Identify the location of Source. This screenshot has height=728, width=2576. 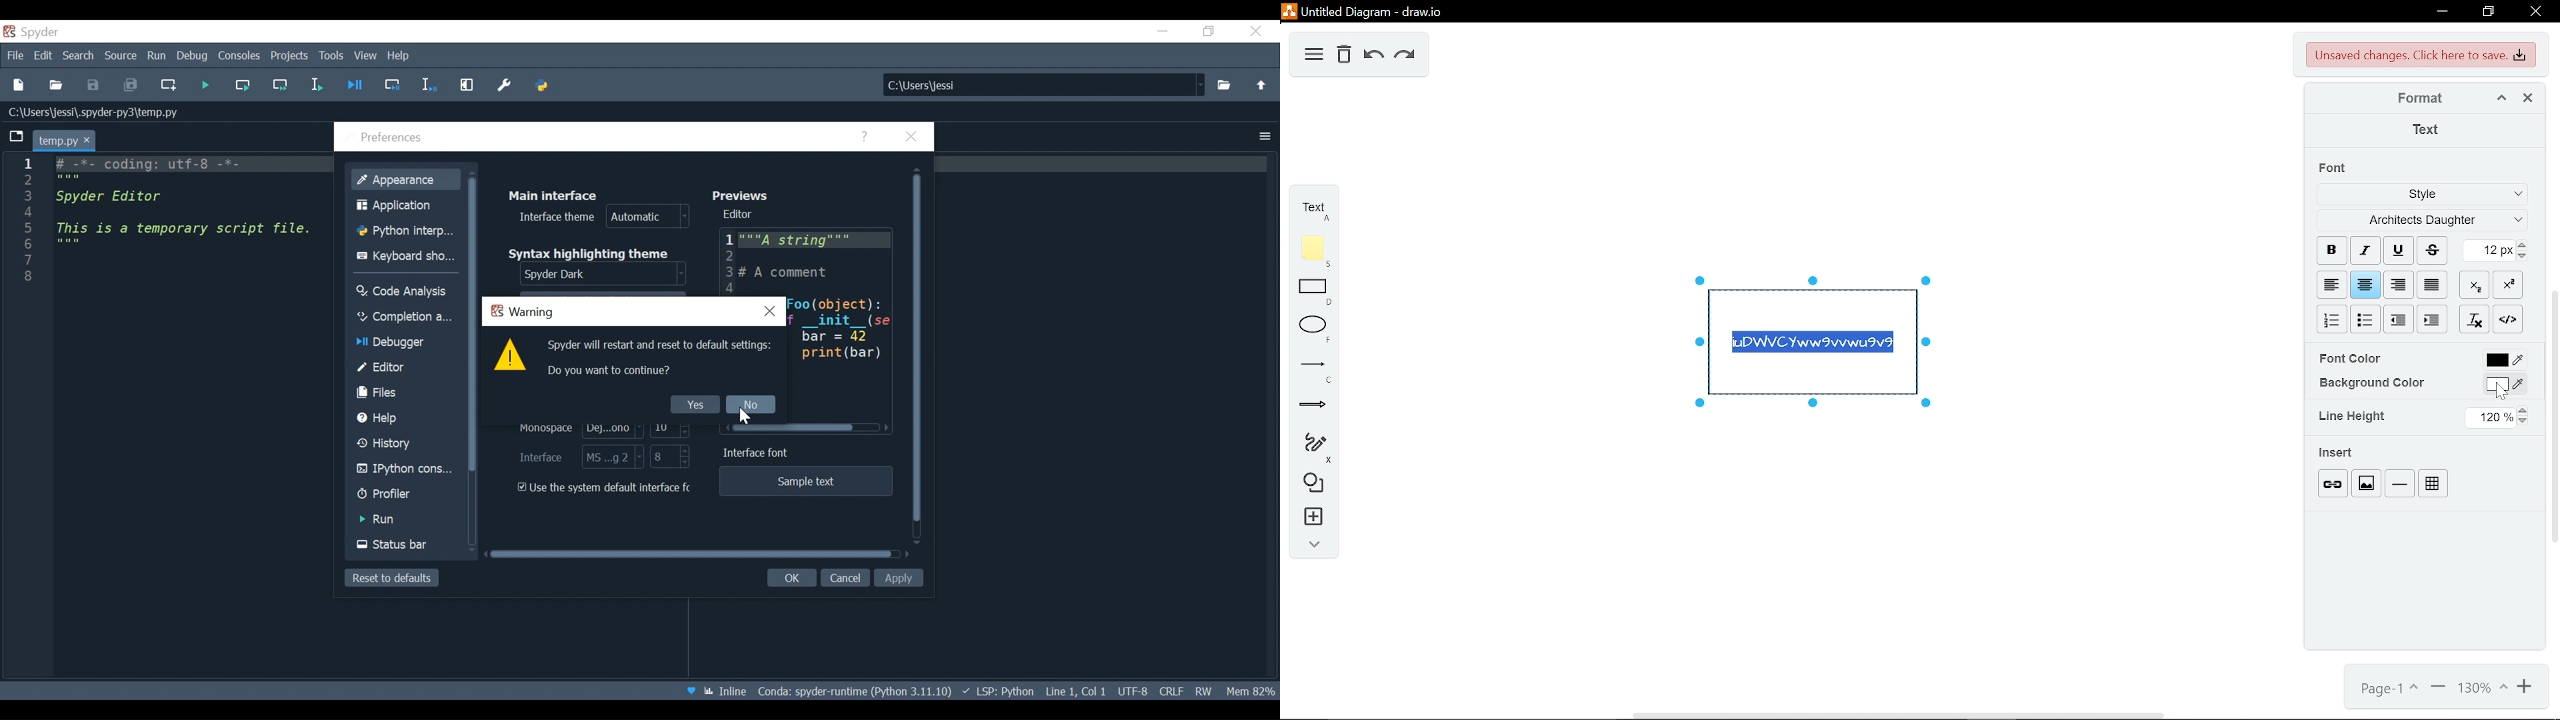
(121, 57).